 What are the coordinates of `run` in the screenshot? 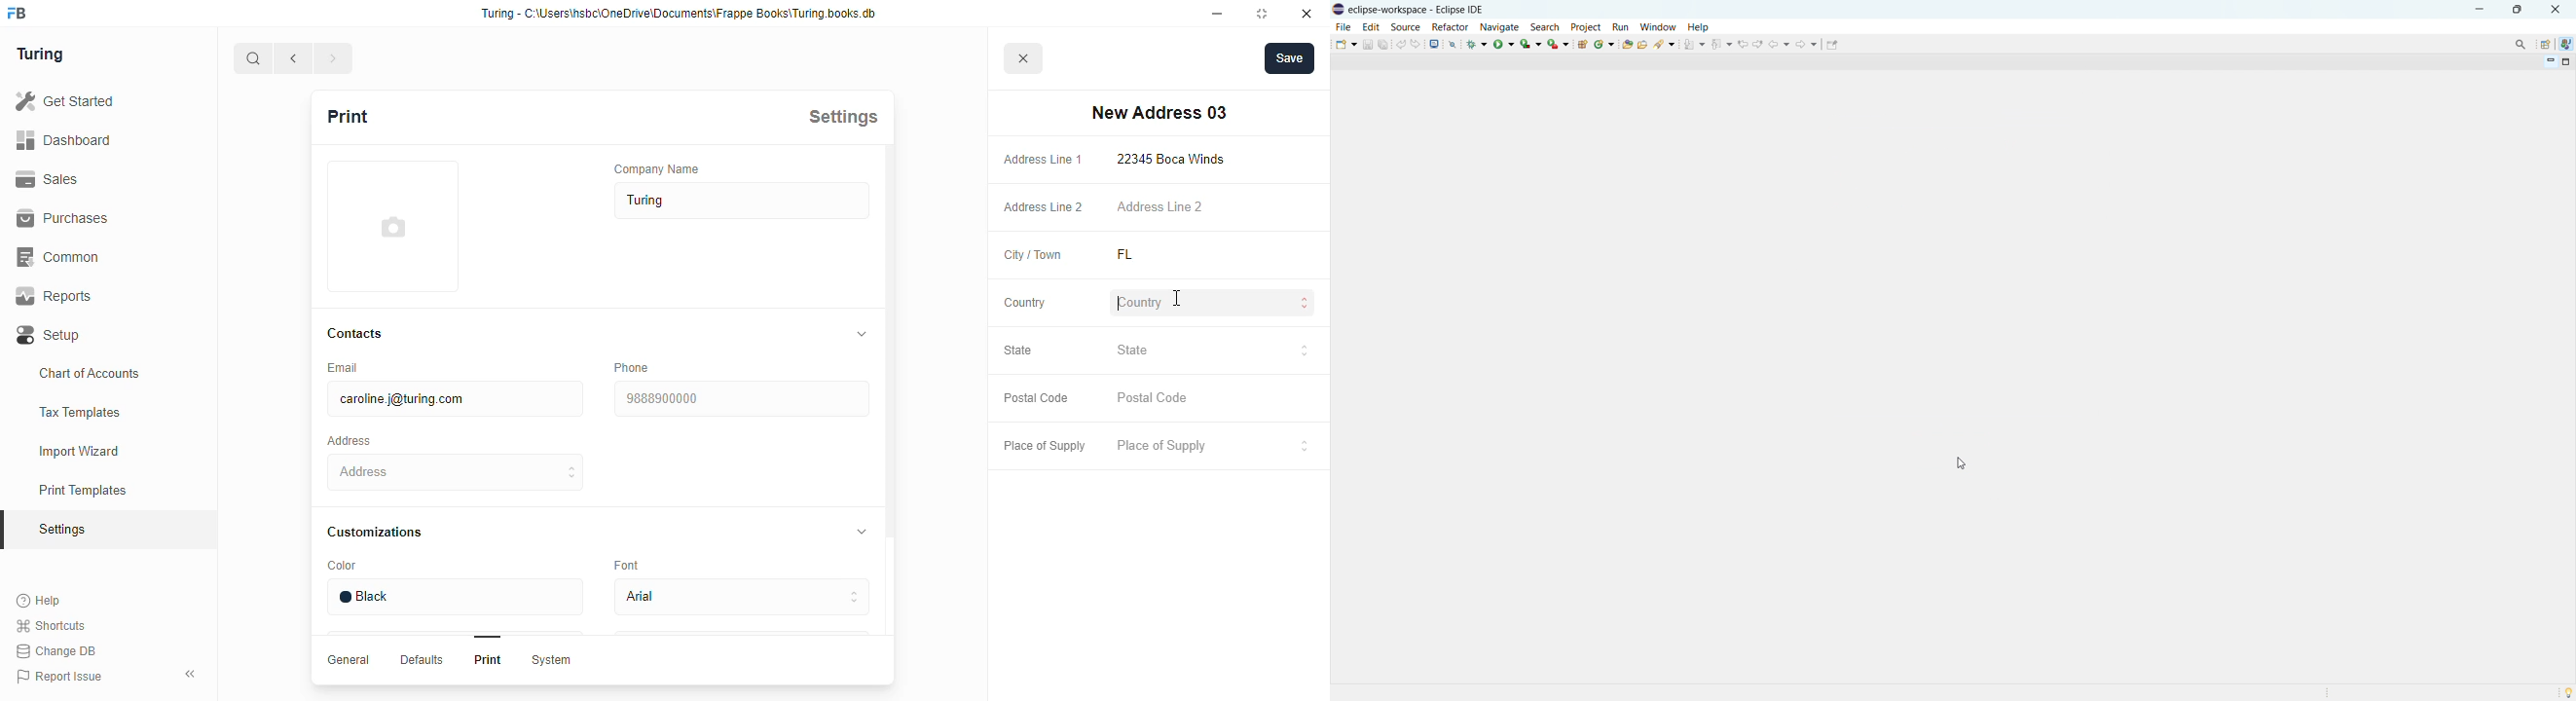 It's located at (1621, 27).